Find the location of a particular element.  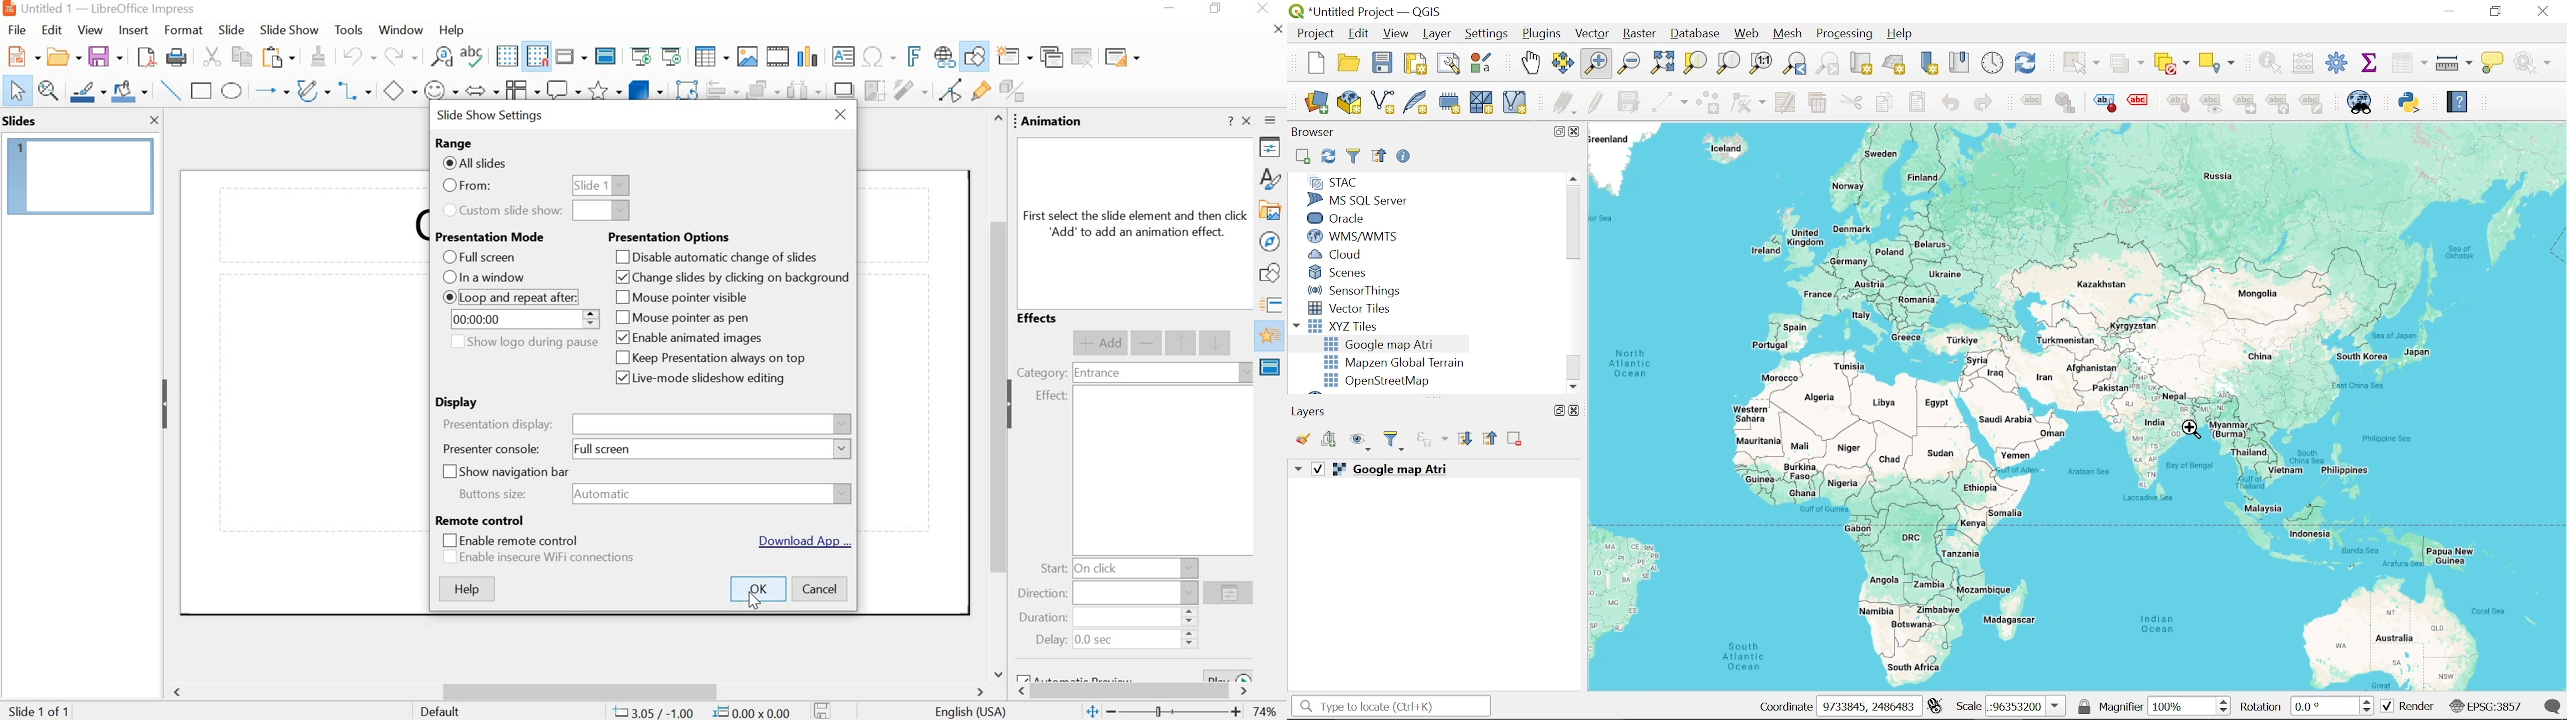

Minimize is located at coordinates (2446, 10).